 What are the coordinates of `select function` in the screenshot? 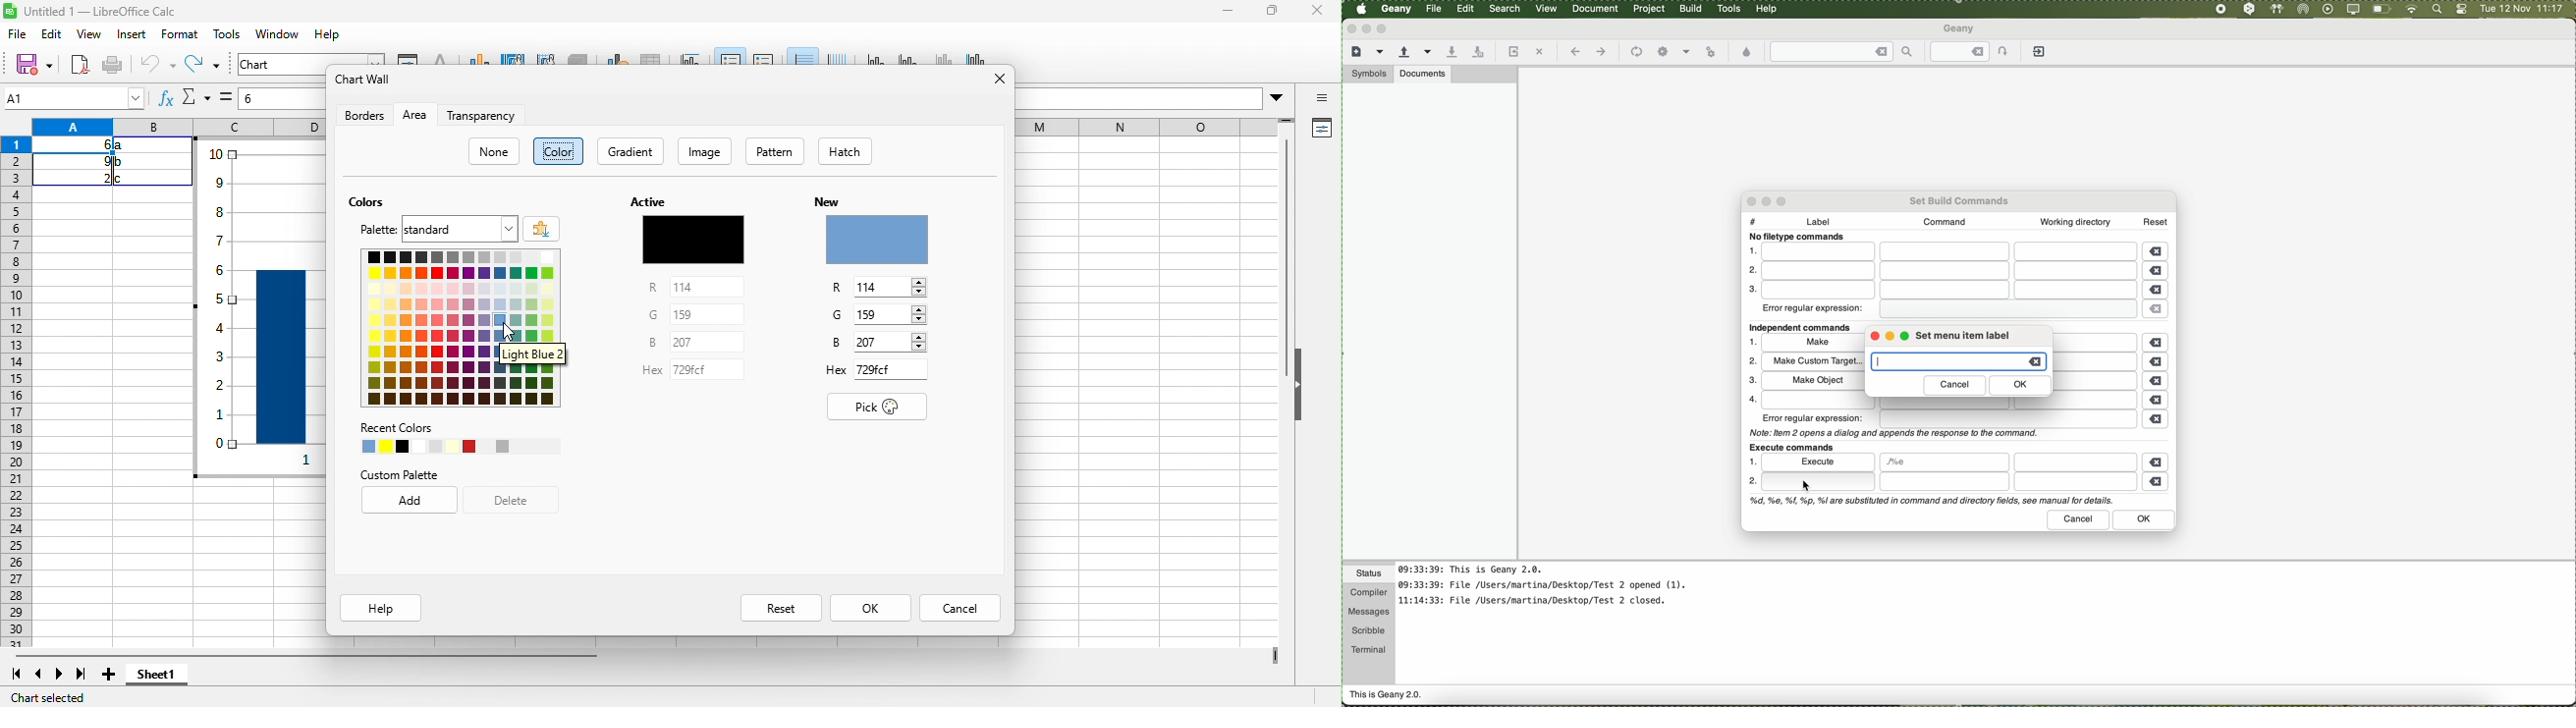 It's located at (194, 97).